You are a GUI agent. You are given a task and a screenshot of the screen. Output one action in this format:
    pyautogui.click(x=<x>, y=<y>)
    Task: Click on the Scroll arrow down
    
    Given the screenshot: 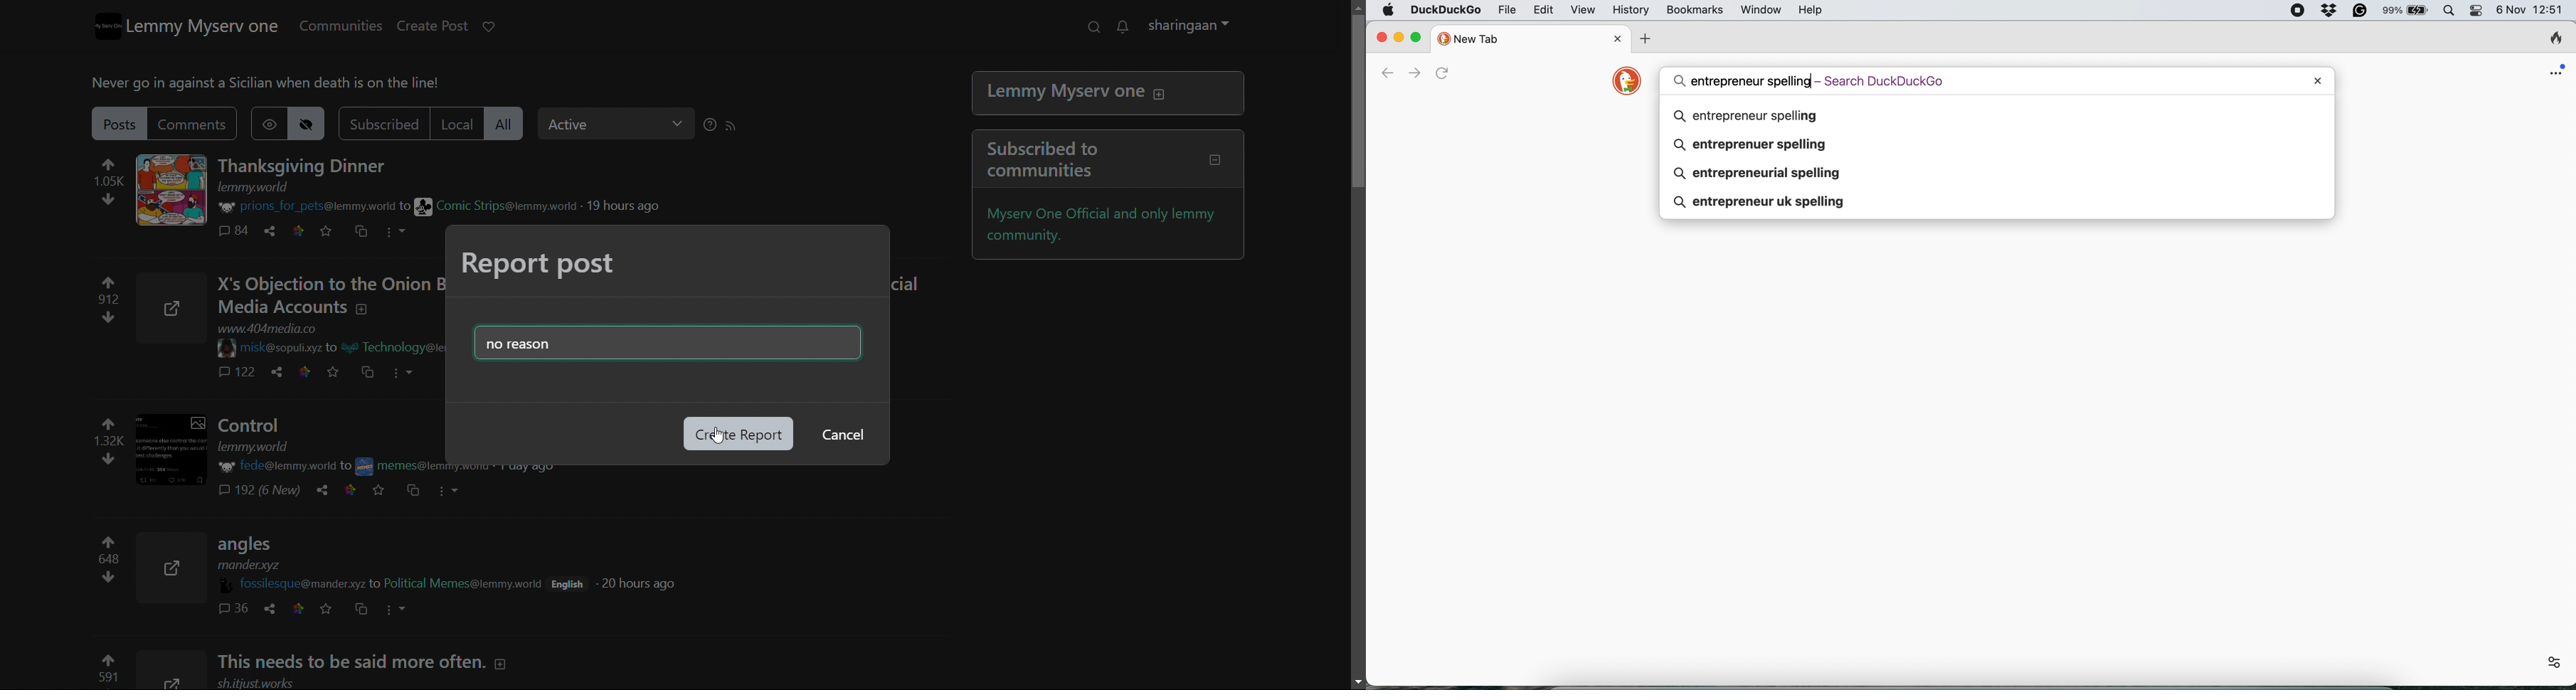 What is the action you would take?
    pyautogui.click(x=1354, y=682)
    